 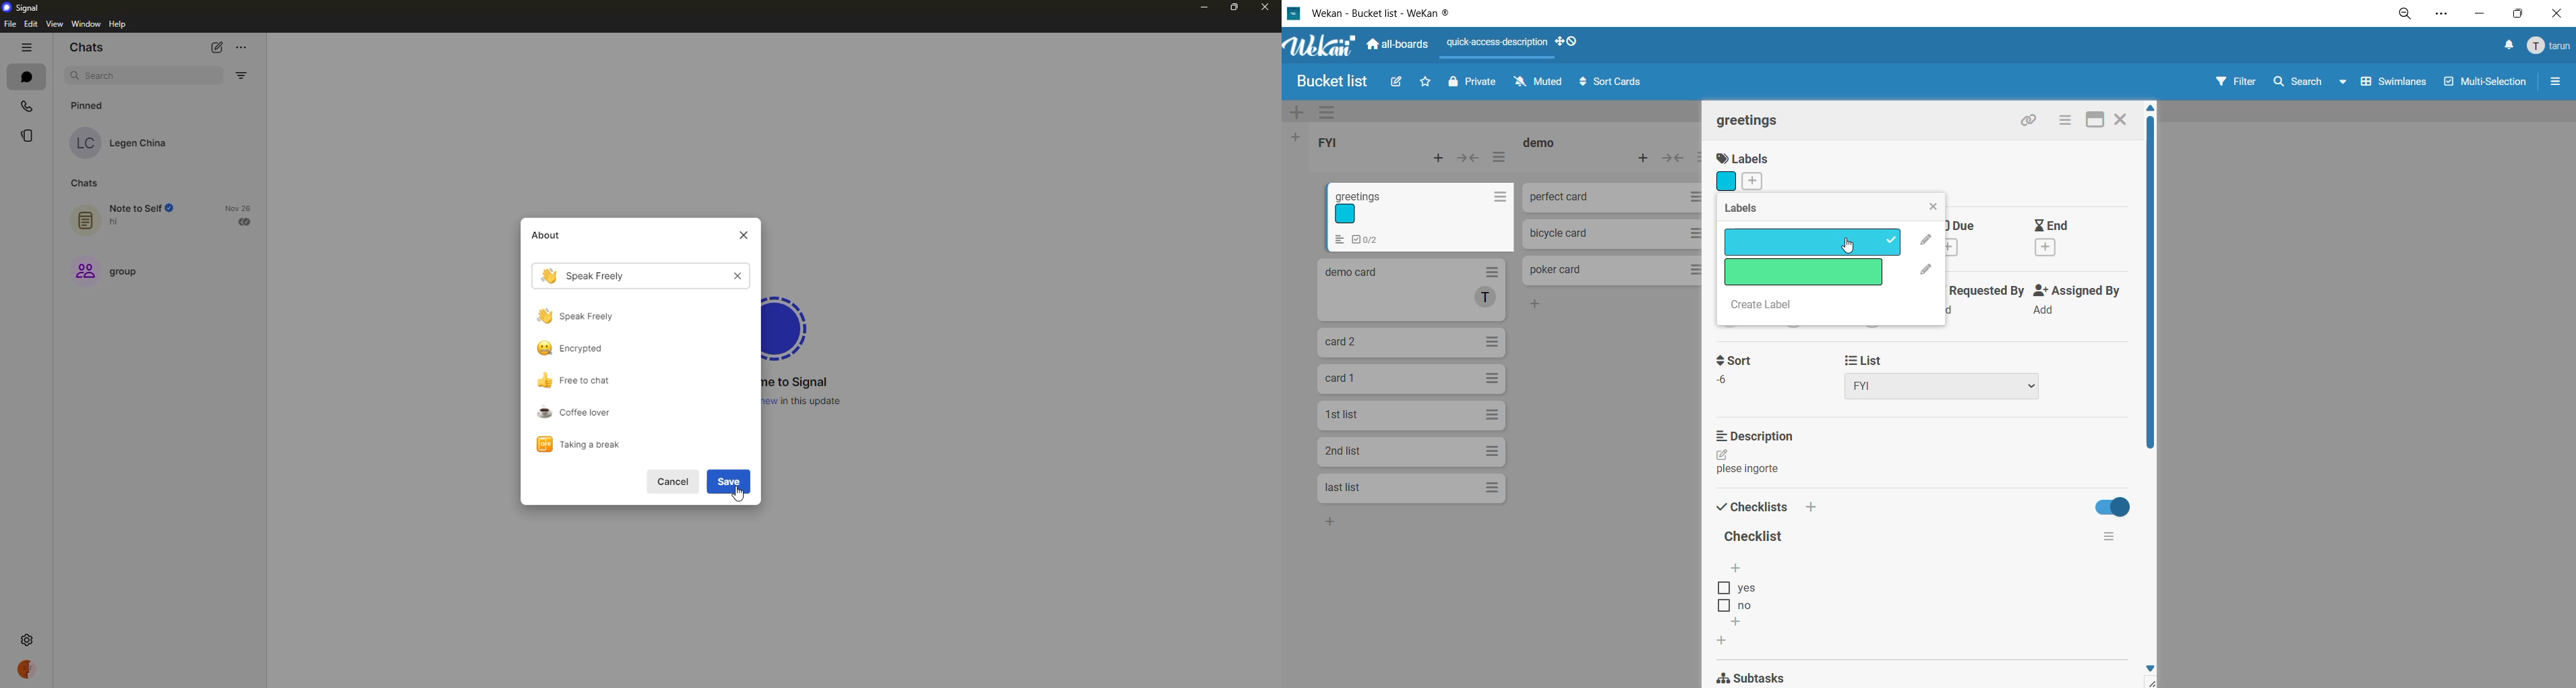 What do you see at coordinates (2151, 283) in the screenshot?
I see `vertical scroll bar` at bounding box center [2151, 283].